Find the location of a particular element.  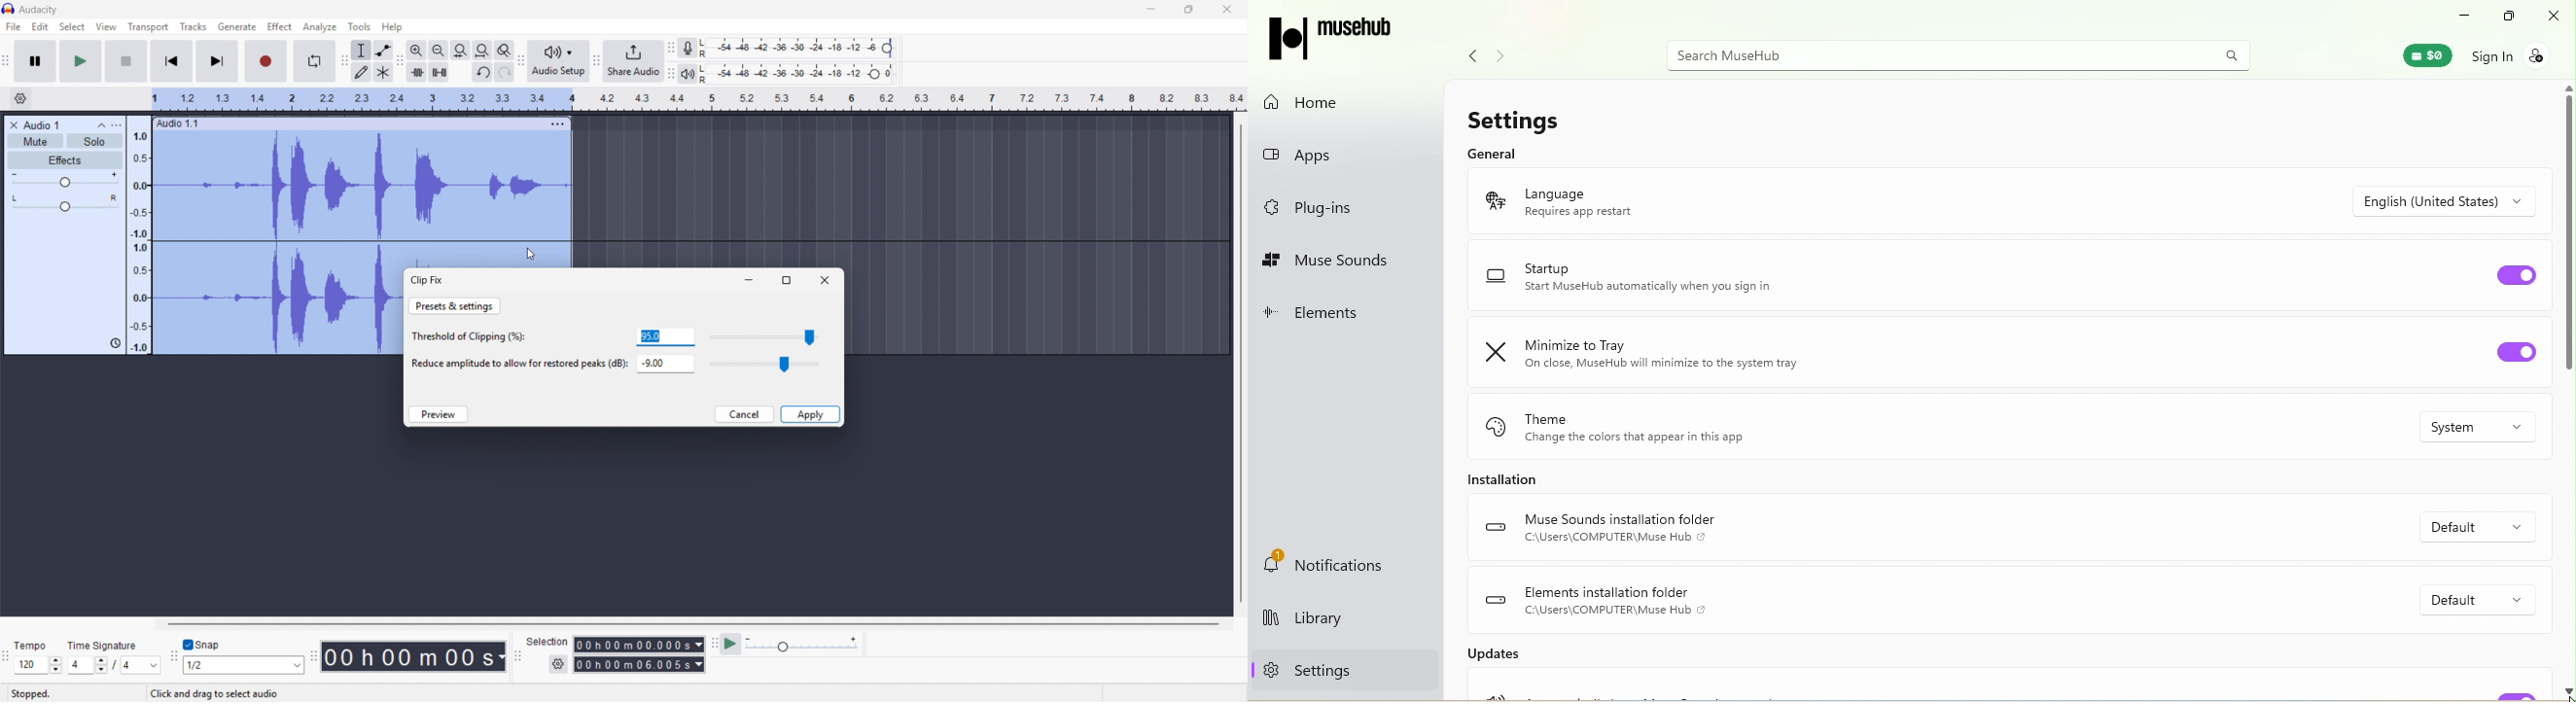

Maximize is located at coordinates (2504, 17).